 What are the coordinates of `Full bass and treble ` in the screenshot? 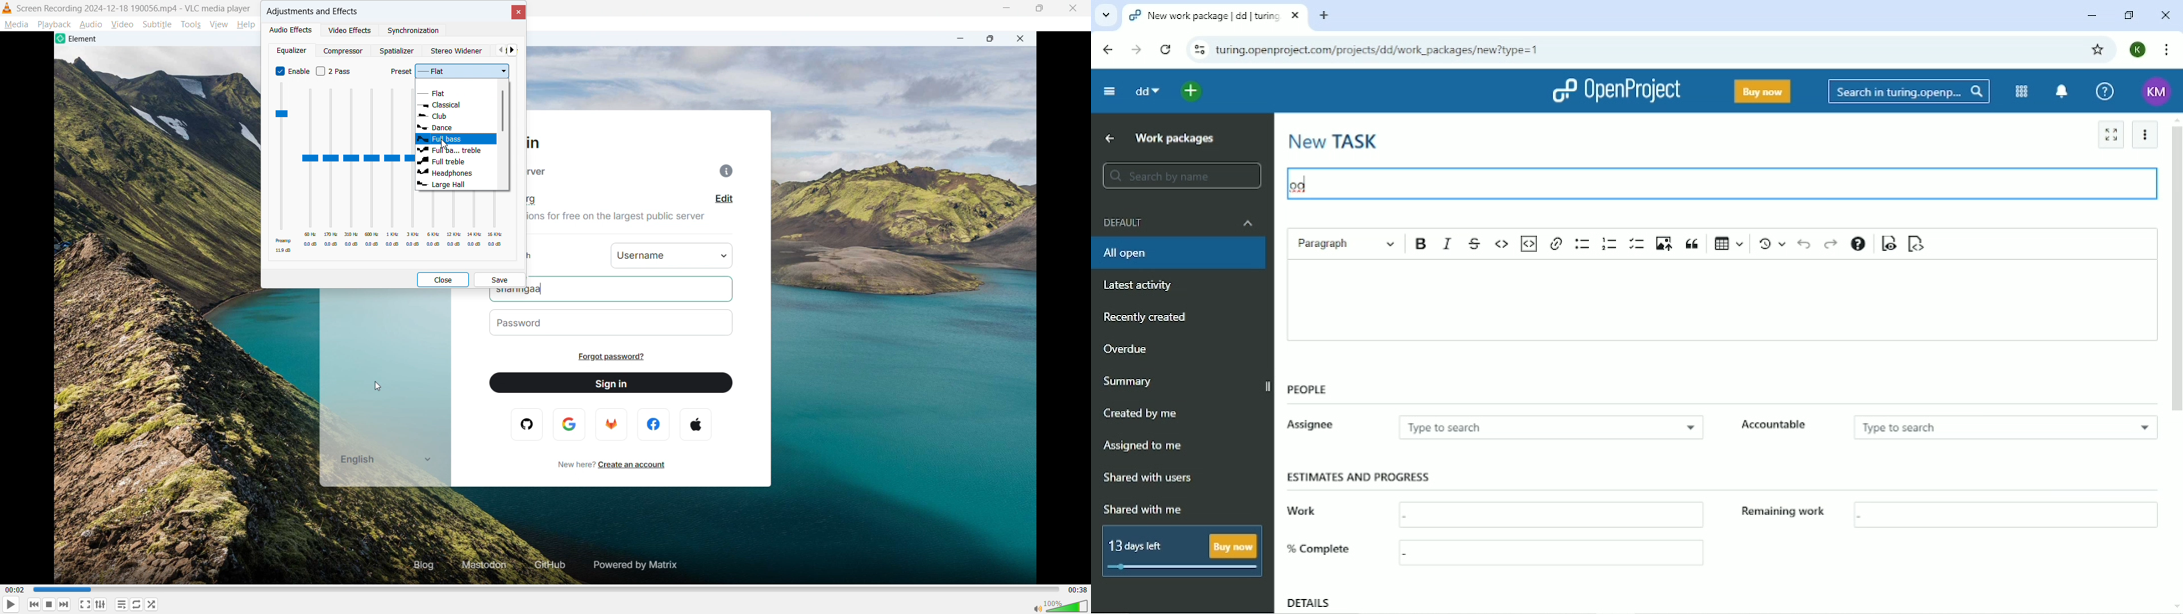 It's located at (456, 151).